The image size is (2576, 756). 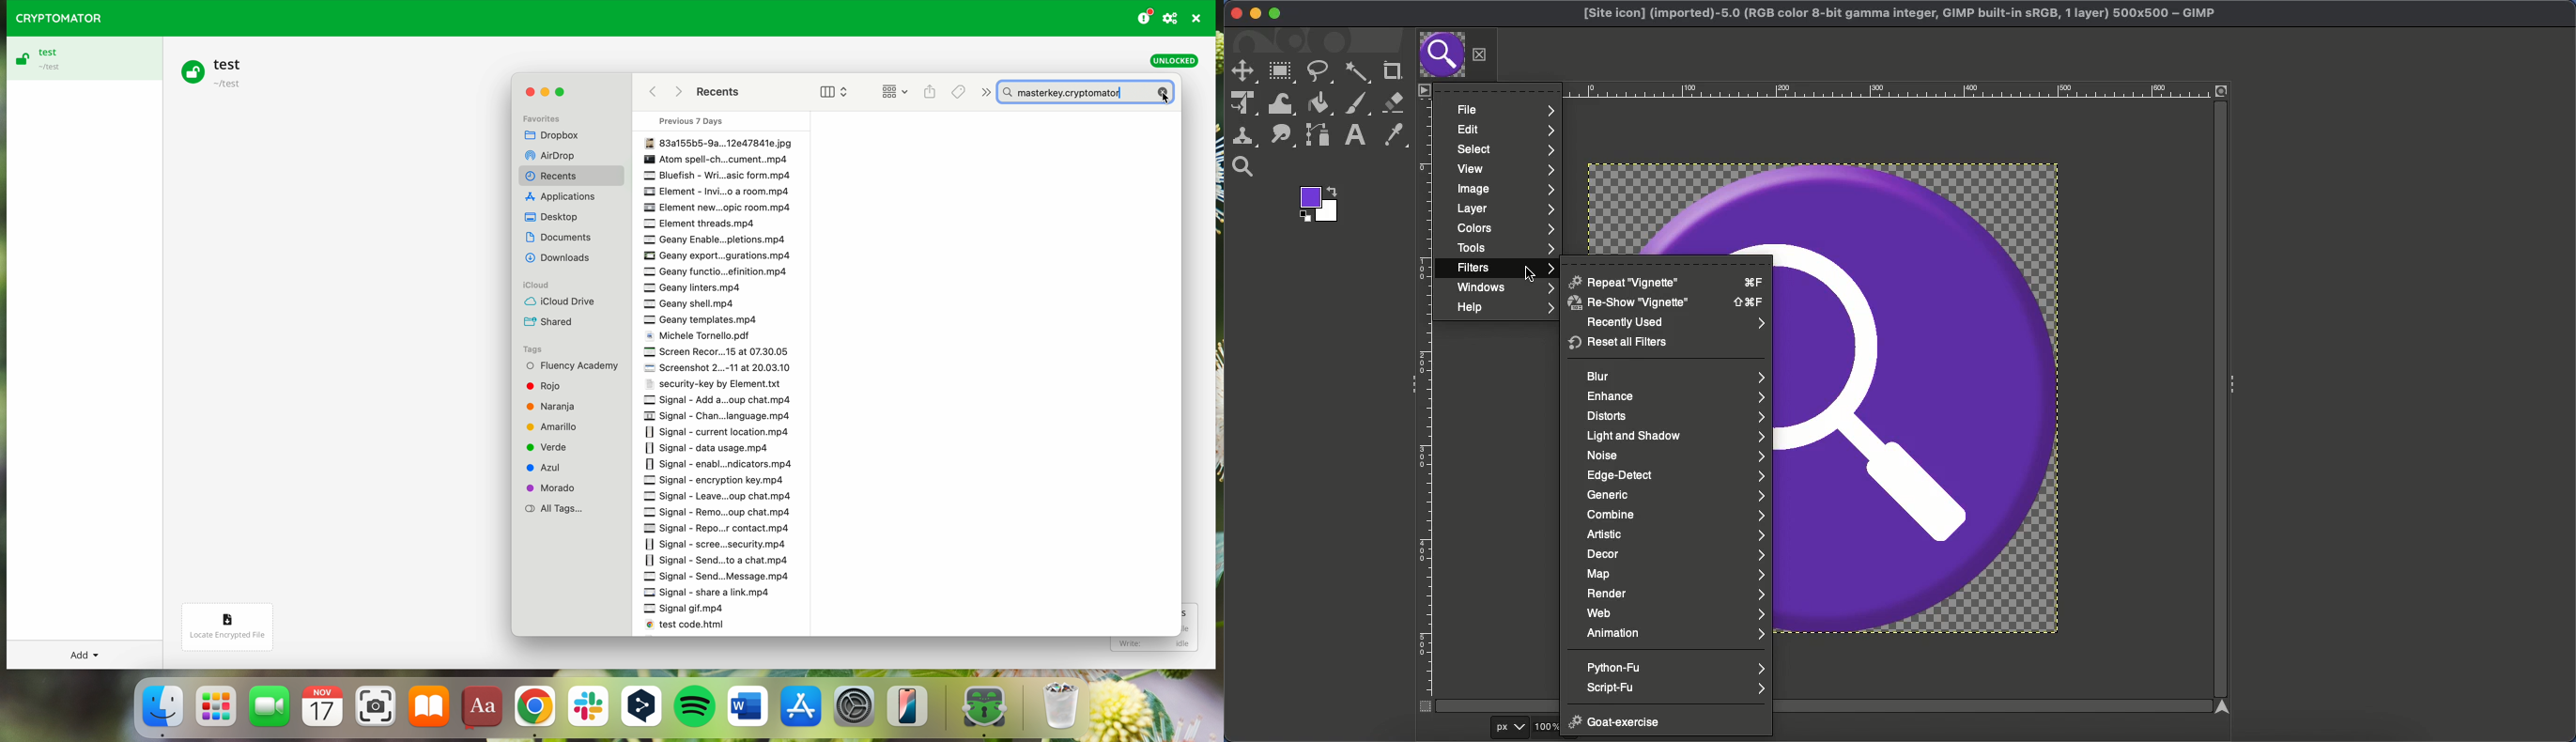 What do you see at coordinates (712, 447) in the screenshot?
I see `signal data usage` at bounding box center [712, 447].